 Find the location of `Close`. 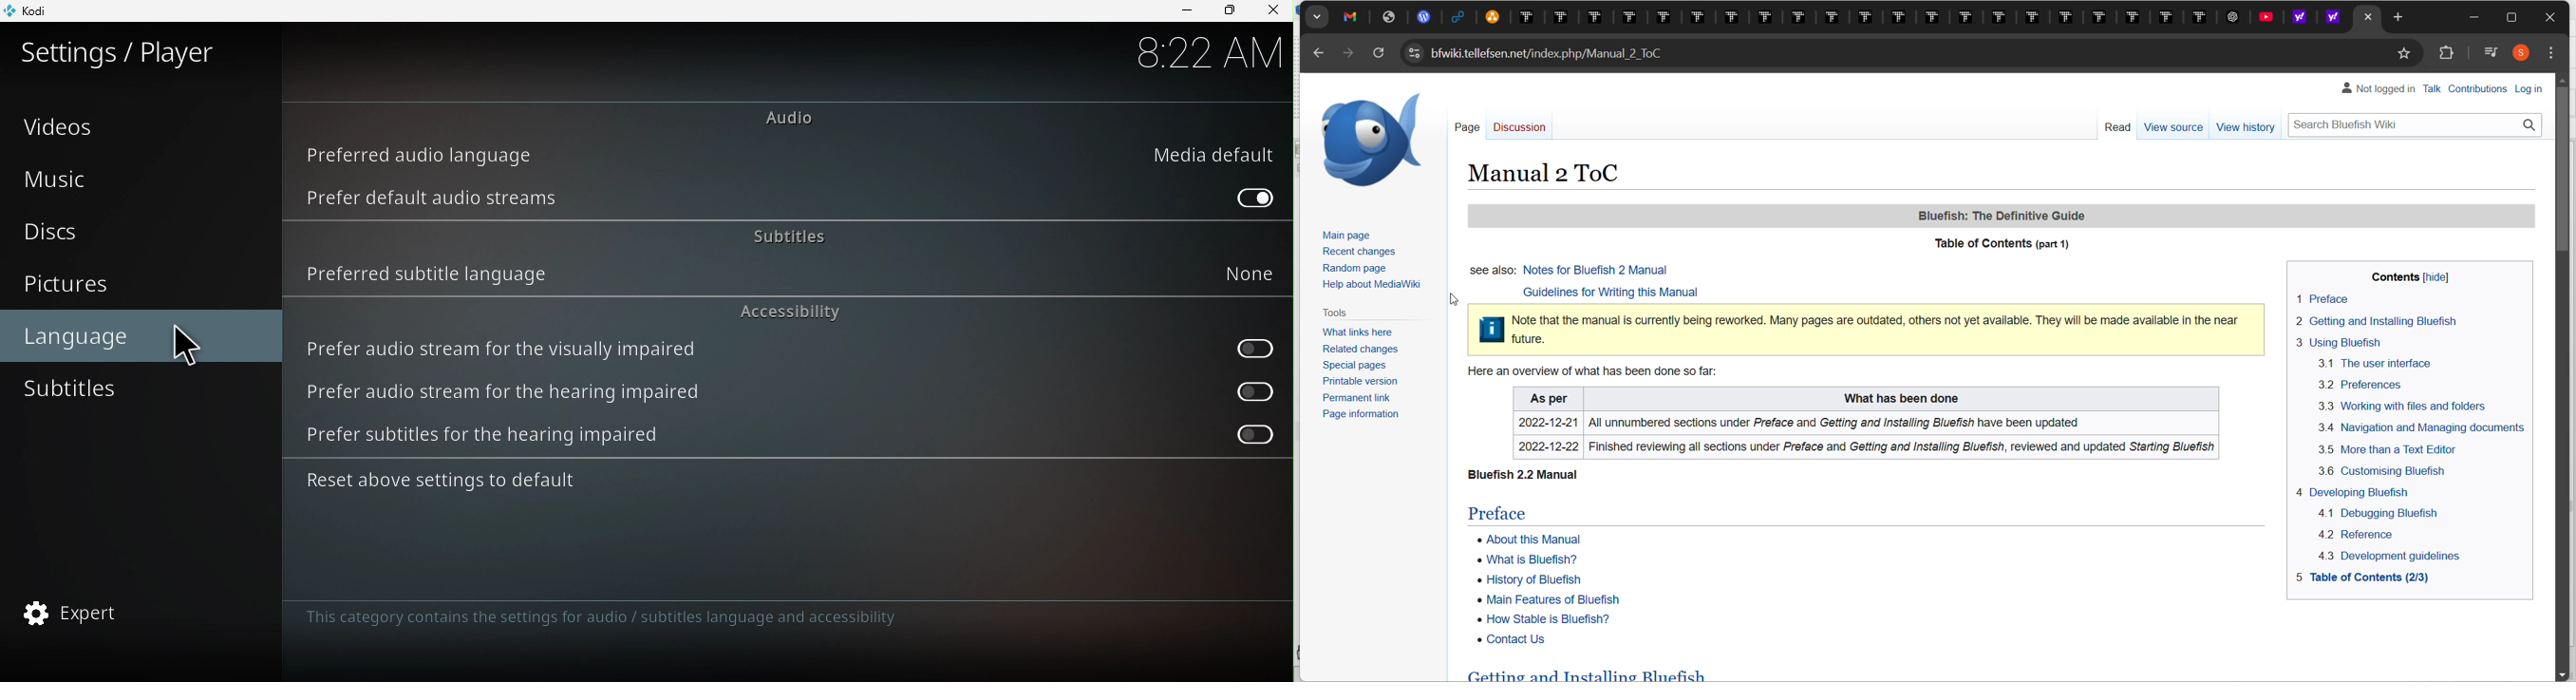

Close is located at coordinates (1270, 11).